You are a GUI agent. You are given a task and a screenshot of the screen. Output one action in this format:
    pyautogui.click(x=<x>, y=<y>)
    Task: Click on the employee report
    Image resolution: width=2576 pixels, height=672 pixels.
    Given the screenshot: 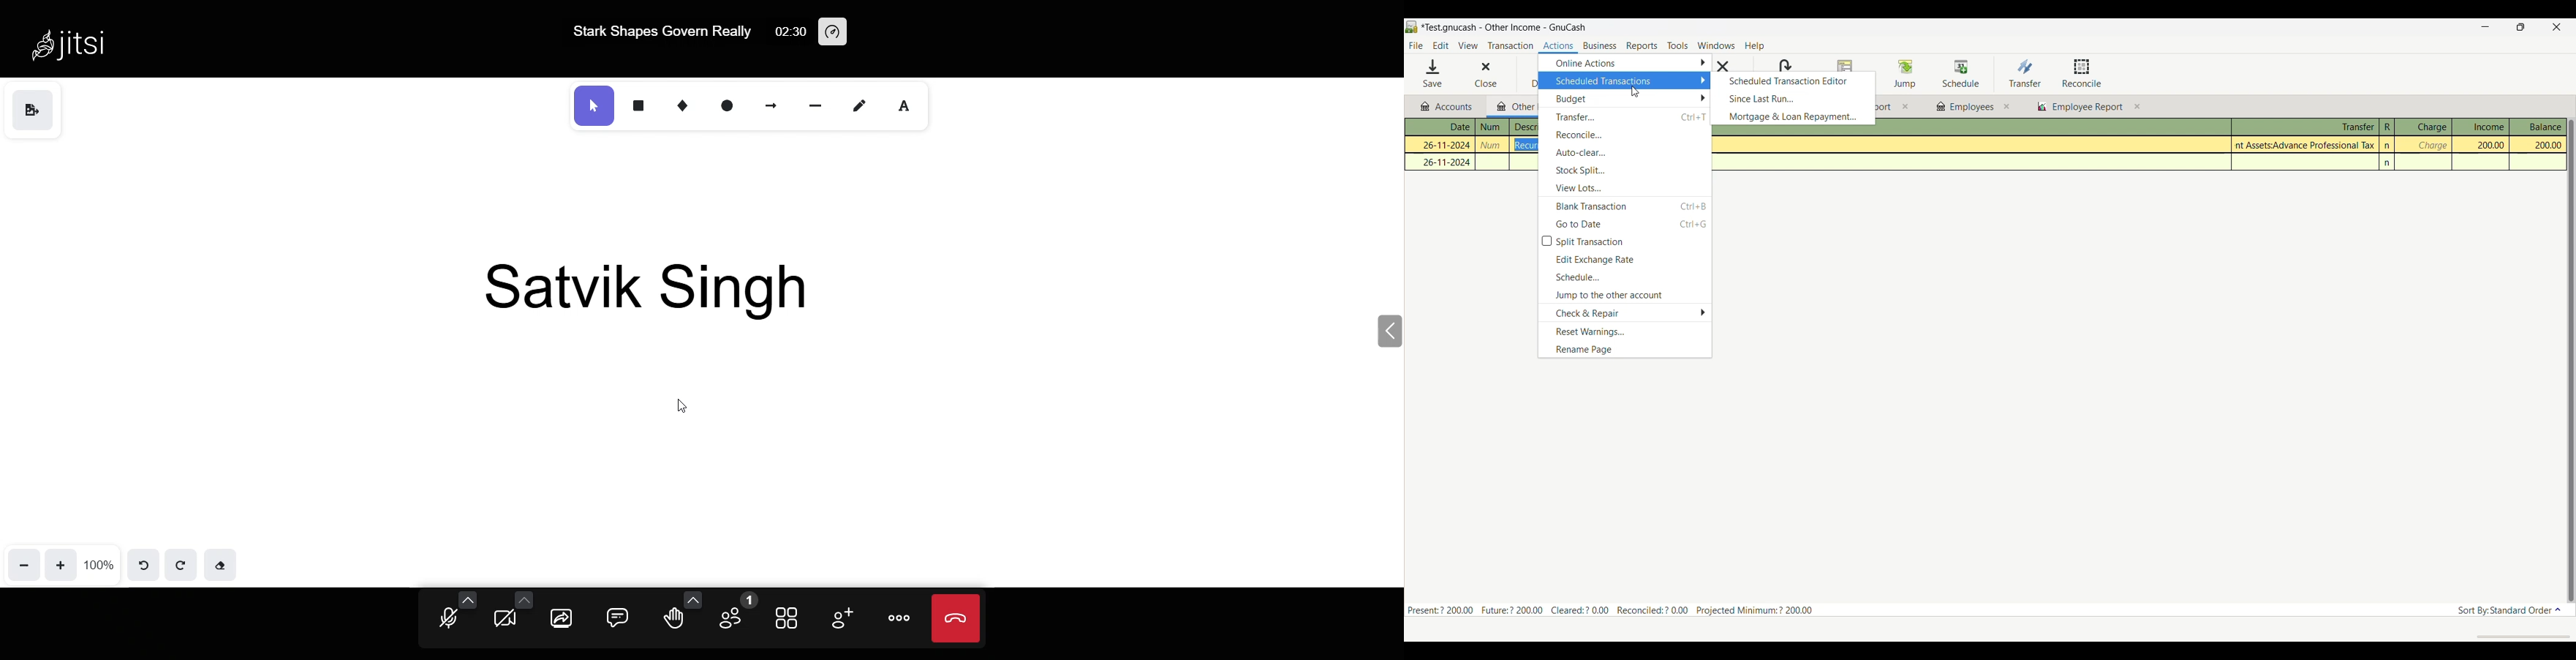 What is the action you would take?
    pyautogui.click(x=2087, y=108)
    